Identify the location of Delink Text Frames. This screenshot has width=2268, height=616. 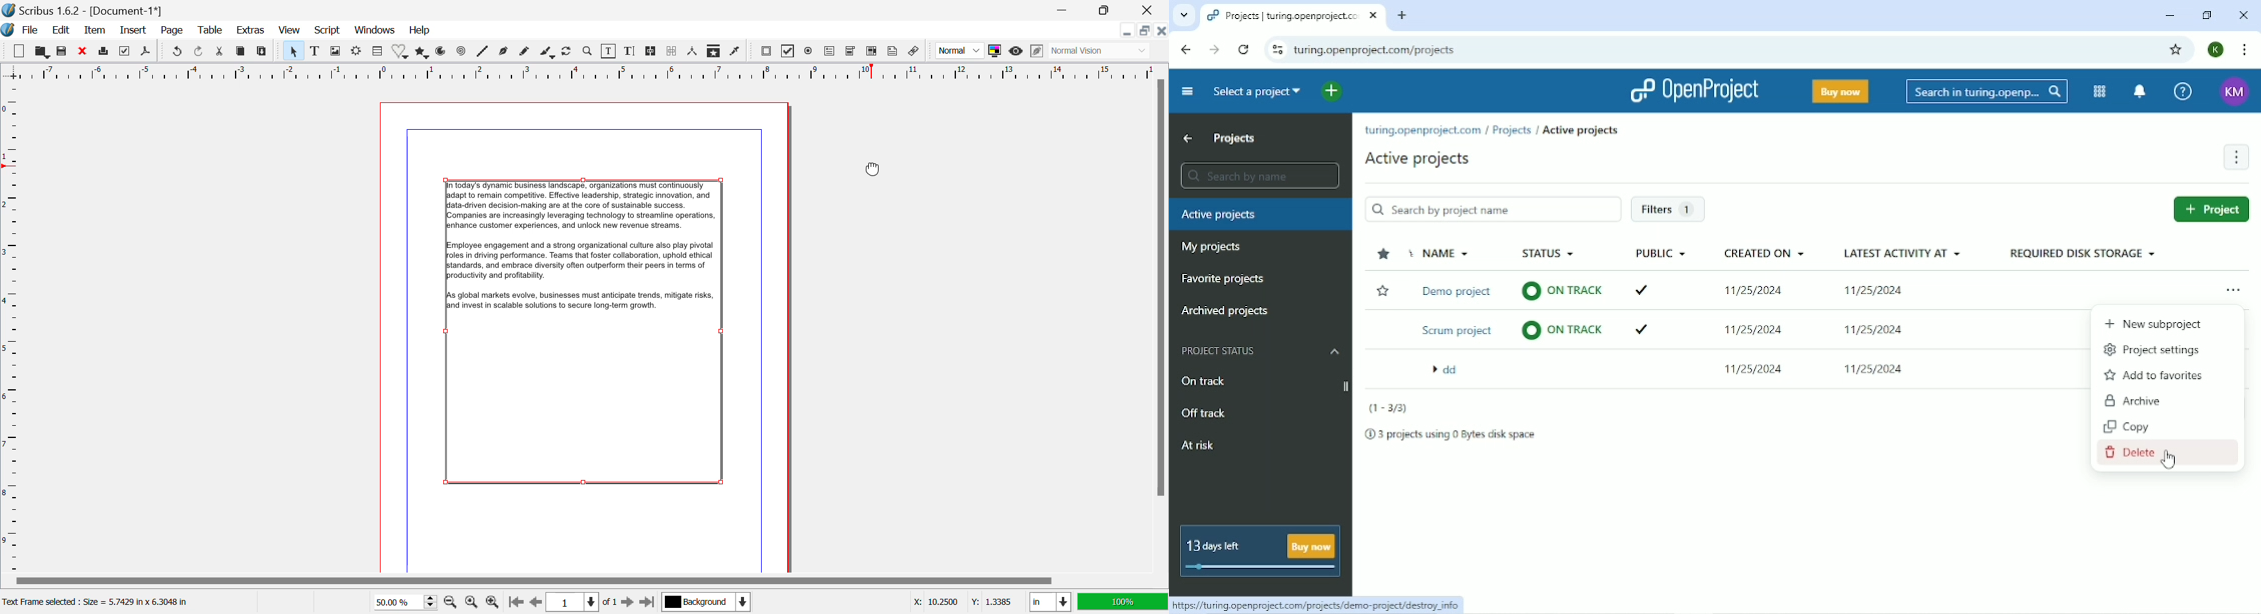
(673, 52).